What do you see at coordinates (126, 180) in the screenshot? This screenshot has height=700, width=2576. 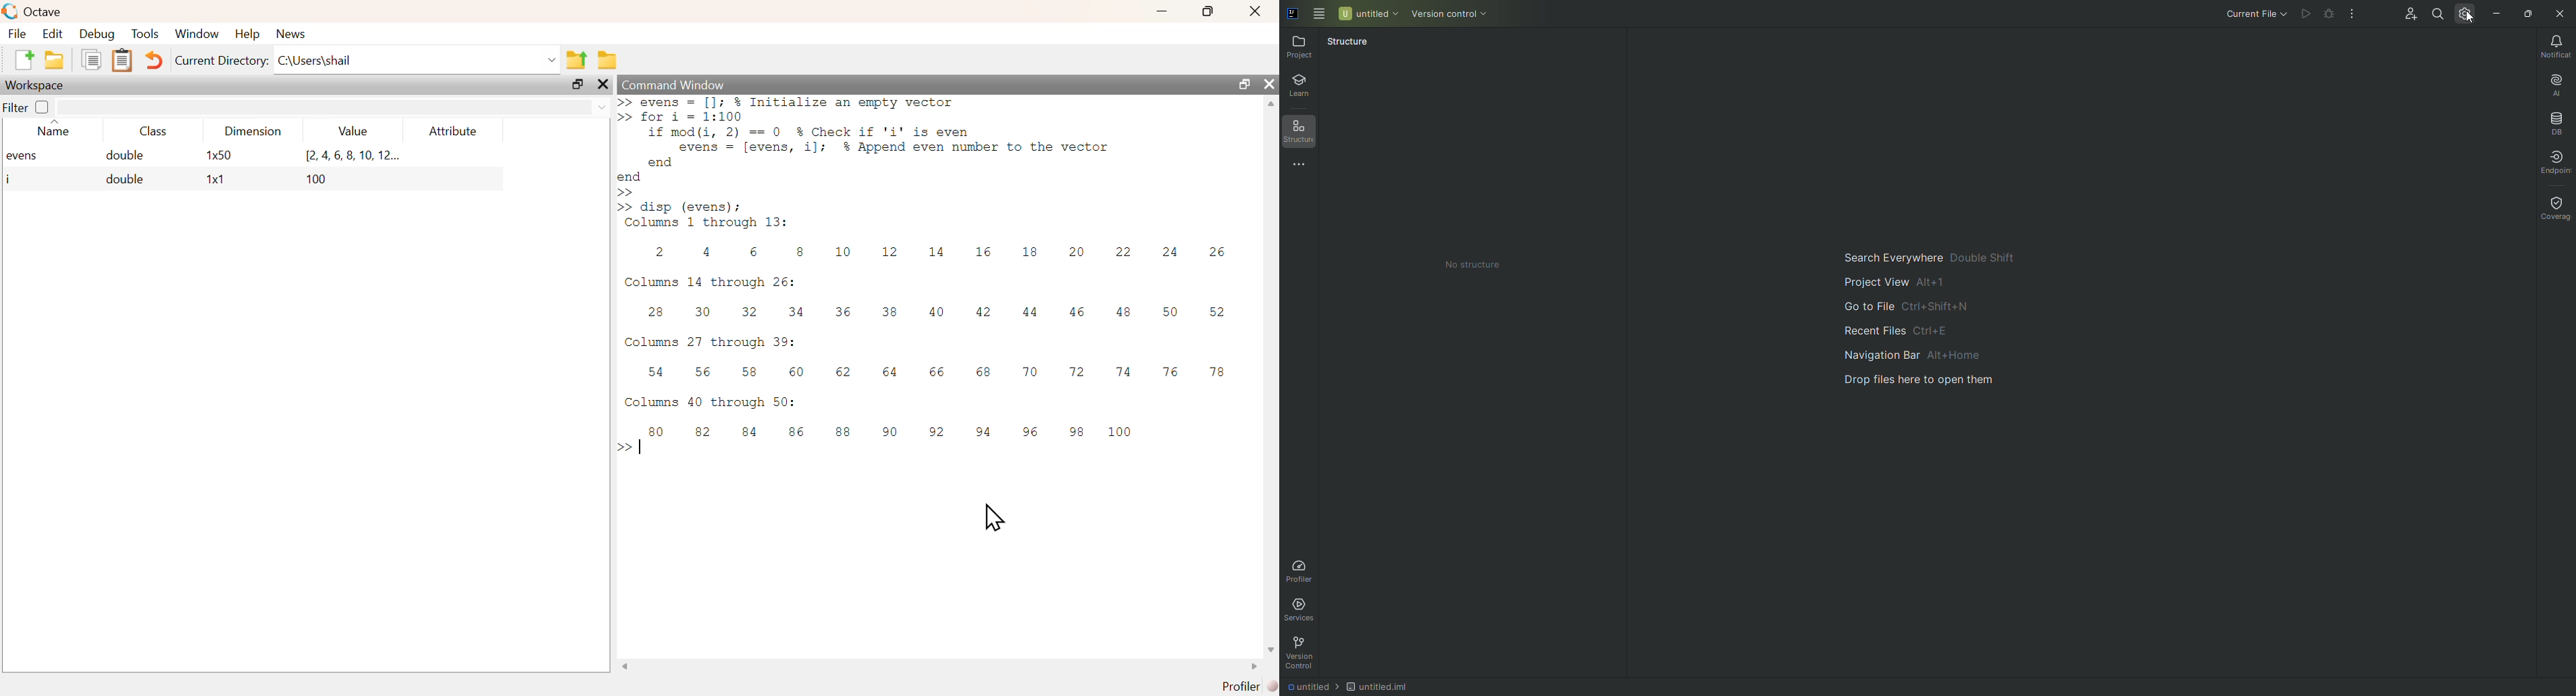 I see `double` at bounding box center [126, 180].